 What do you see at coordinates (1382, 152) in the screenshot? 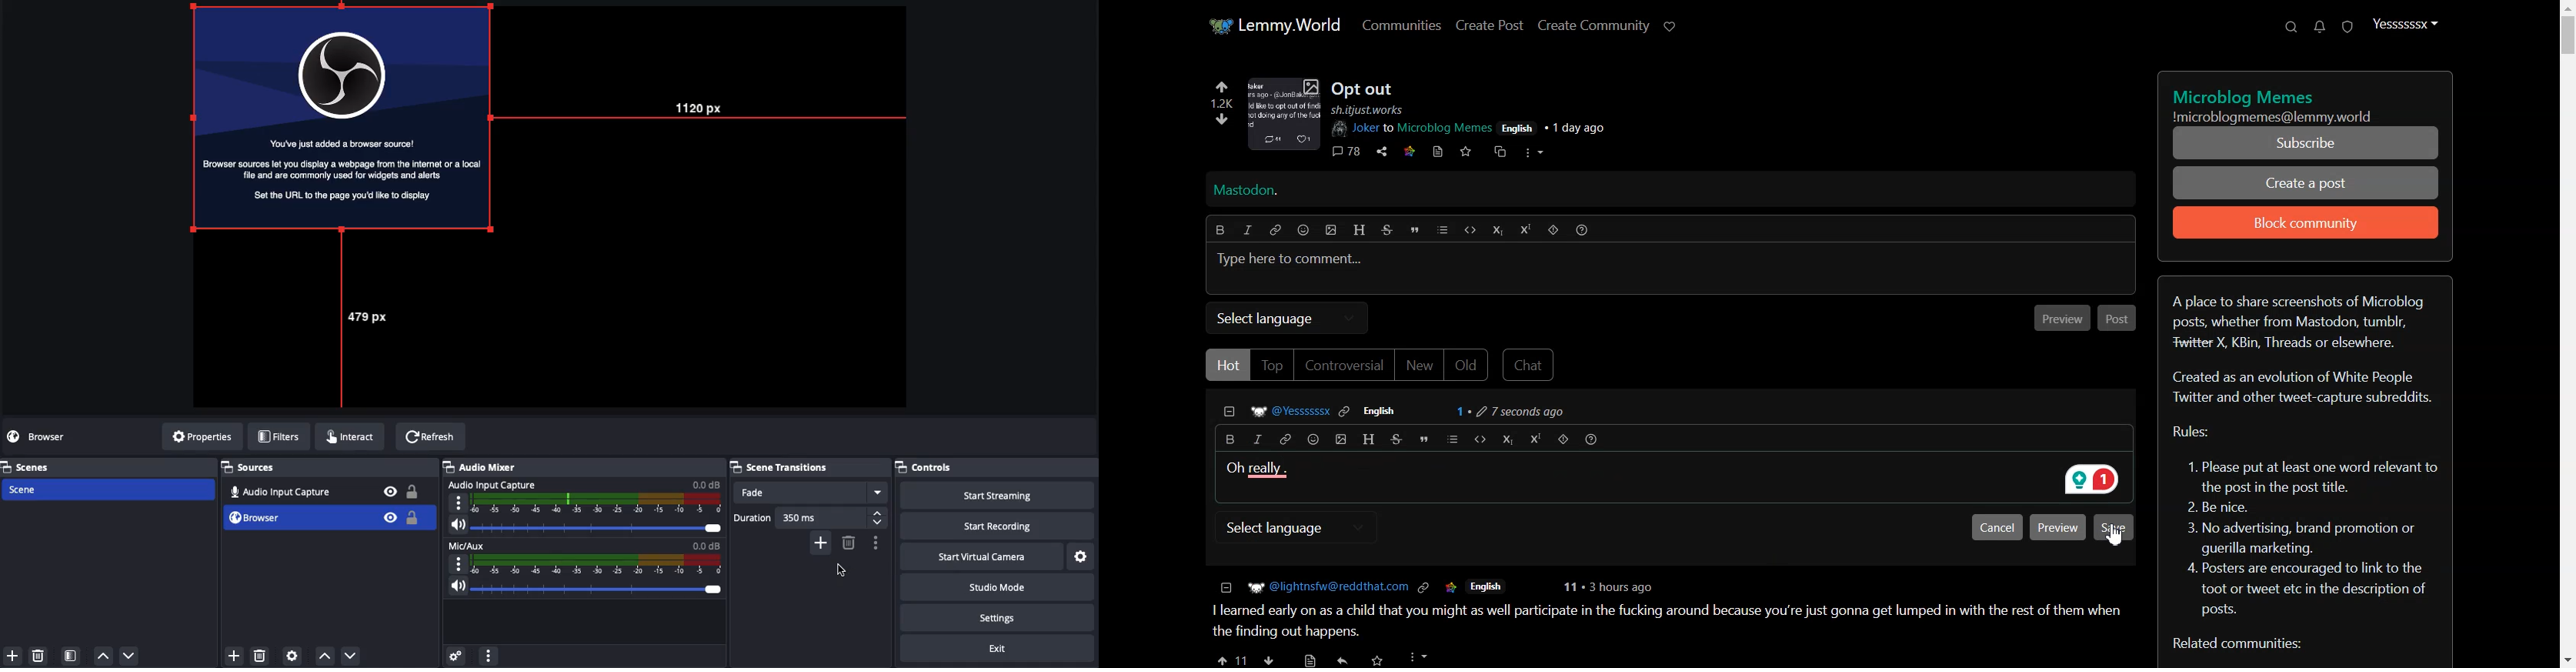
I see `share` at bounding box center [1382, 152].